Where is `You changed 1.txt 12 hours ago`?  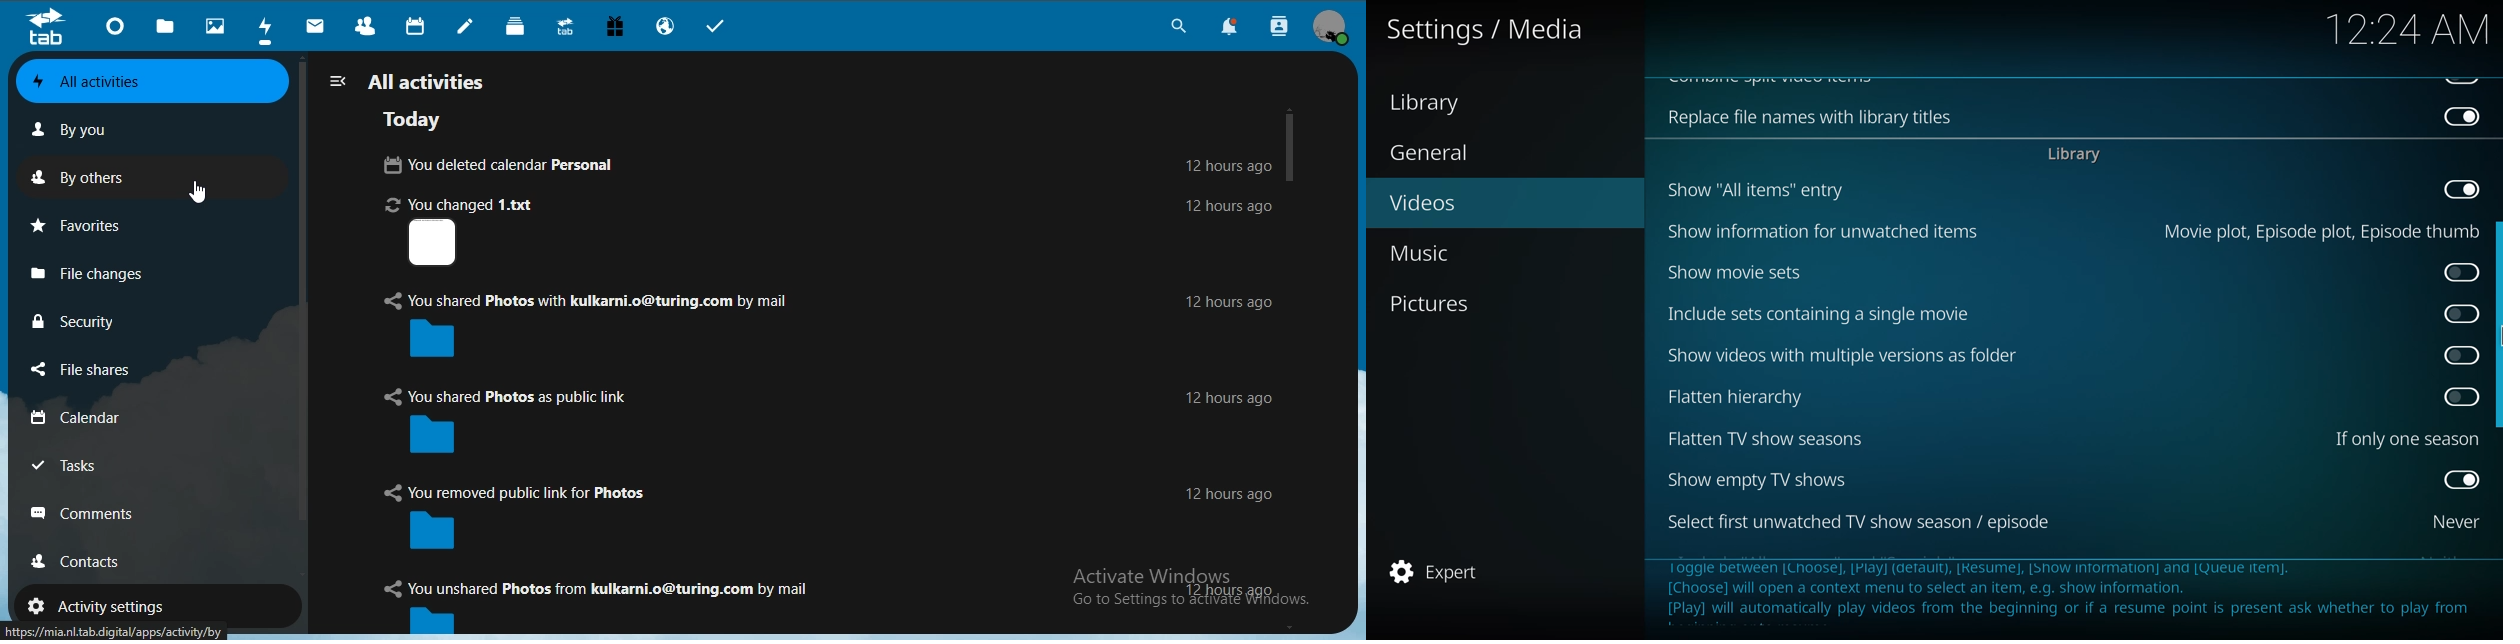 You changed 1.txt 12 hours ago is located at coordinates (831, 232).